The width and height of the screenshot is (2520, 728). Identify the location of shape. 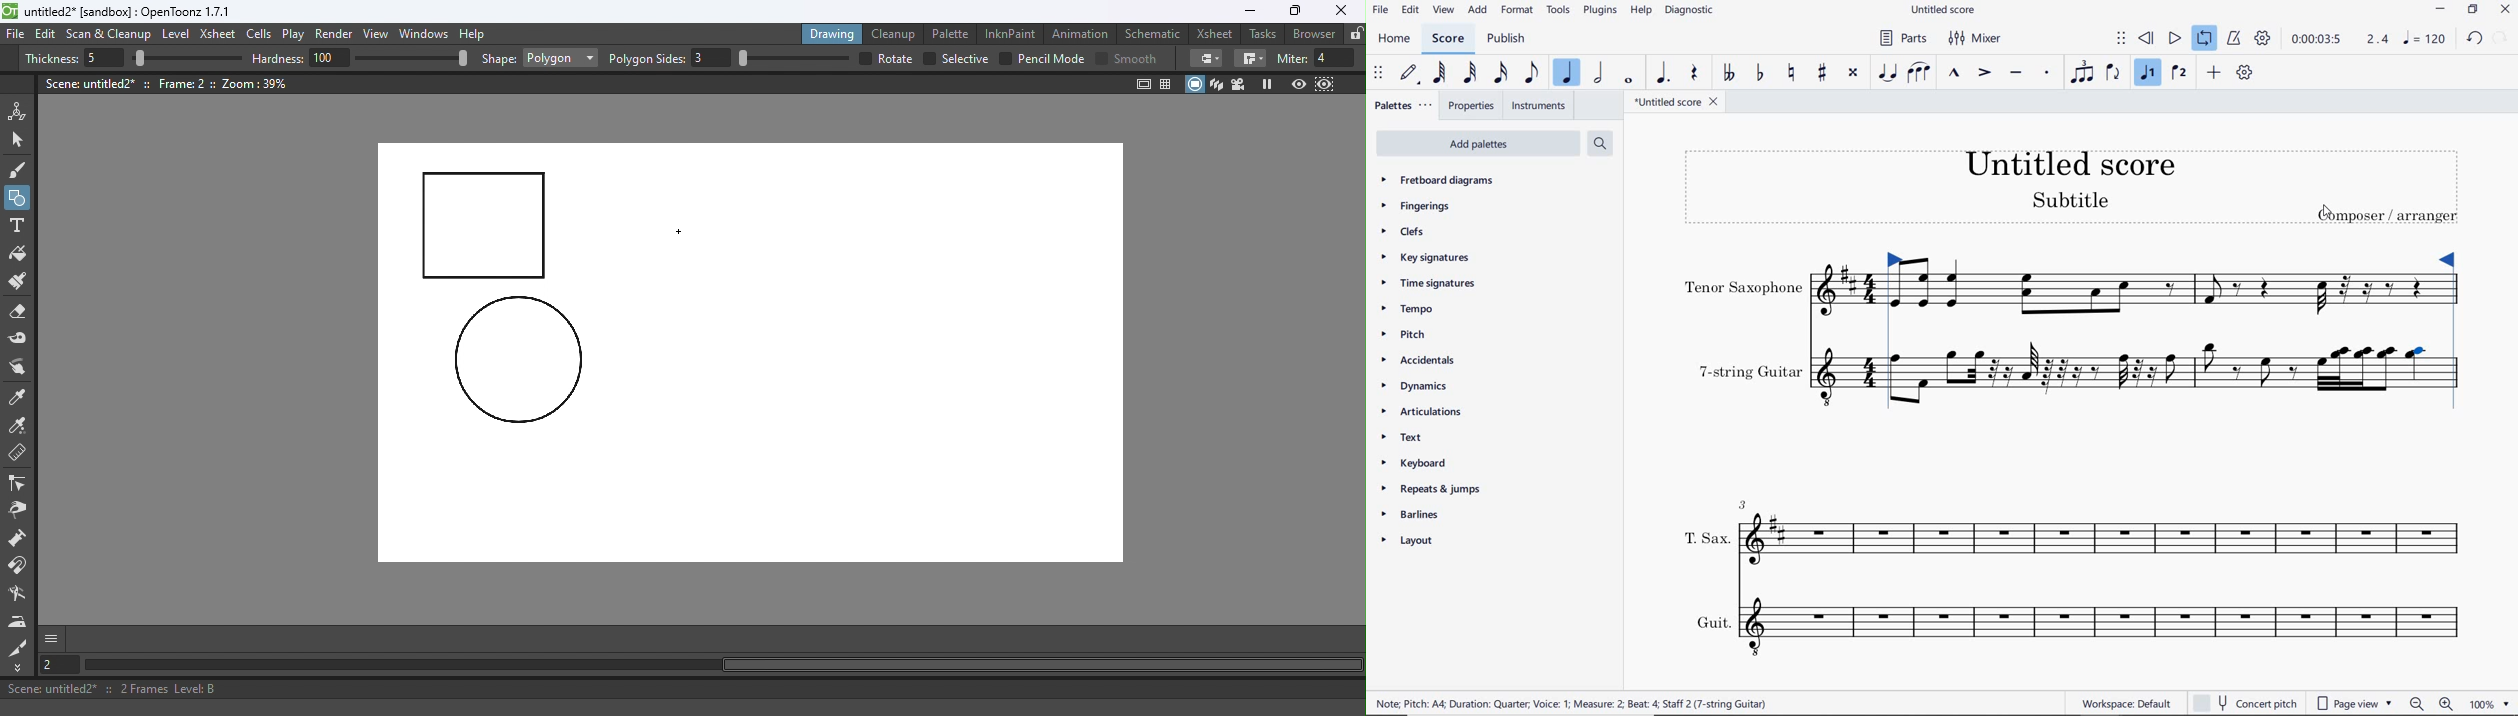
(499, 60).